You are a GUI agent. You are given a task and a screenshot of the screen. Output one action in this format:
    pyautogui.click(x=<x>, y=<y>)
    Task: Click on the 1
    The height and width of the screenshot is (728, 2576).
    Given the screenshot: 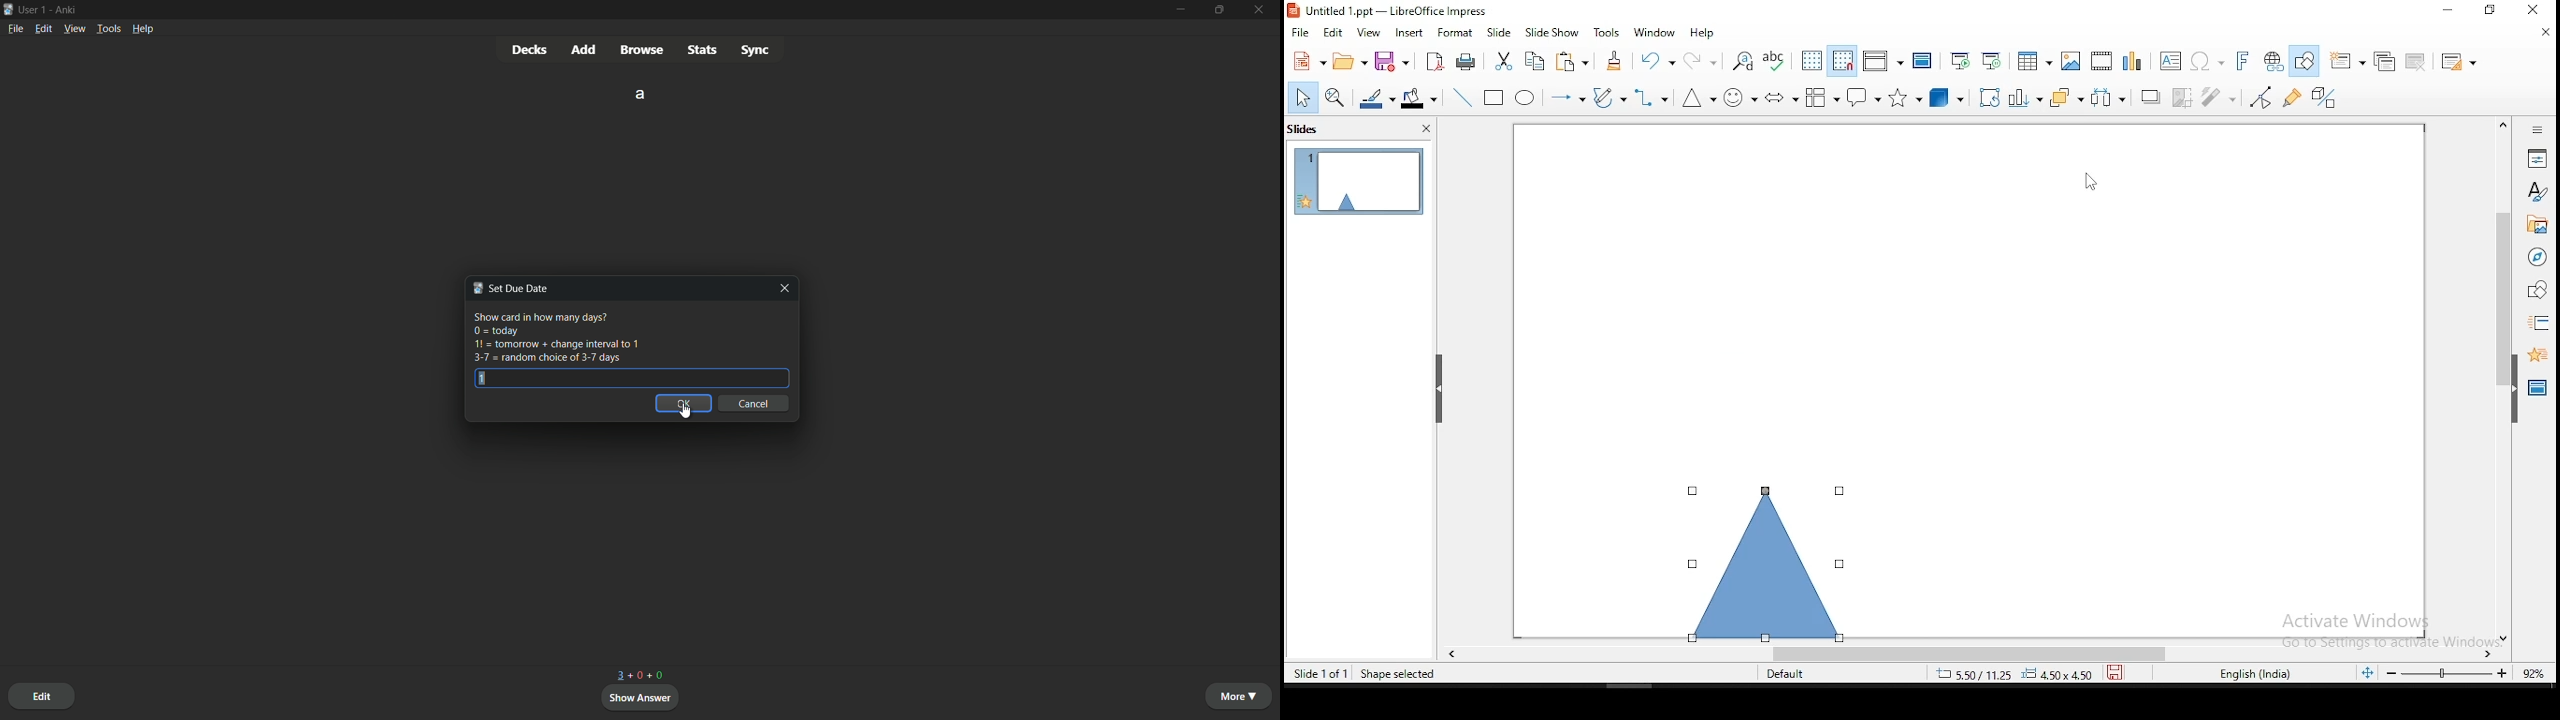 What is the action you would take?
    pyautogui.click(x=478, y=378)
    